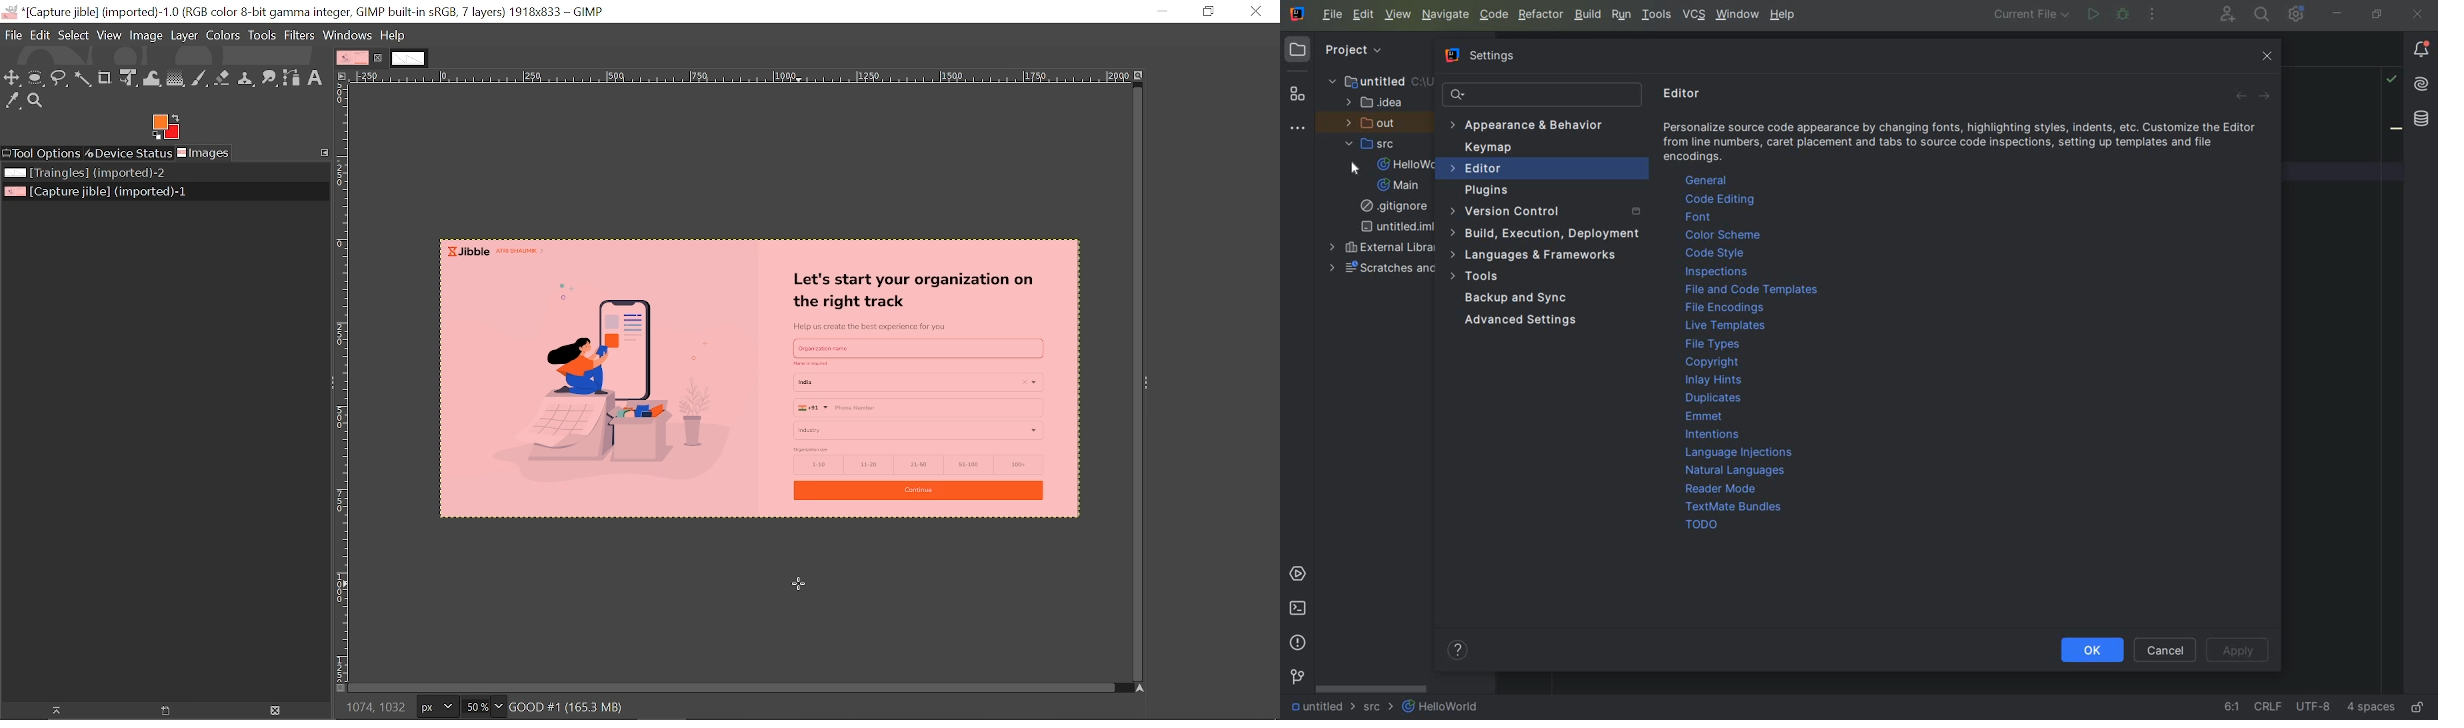 Image resolution: width=2464 pixels, height=728 pixels. Describe the element at coordinates (105, 77) in the screenshot. I see `Crop text` at that location.